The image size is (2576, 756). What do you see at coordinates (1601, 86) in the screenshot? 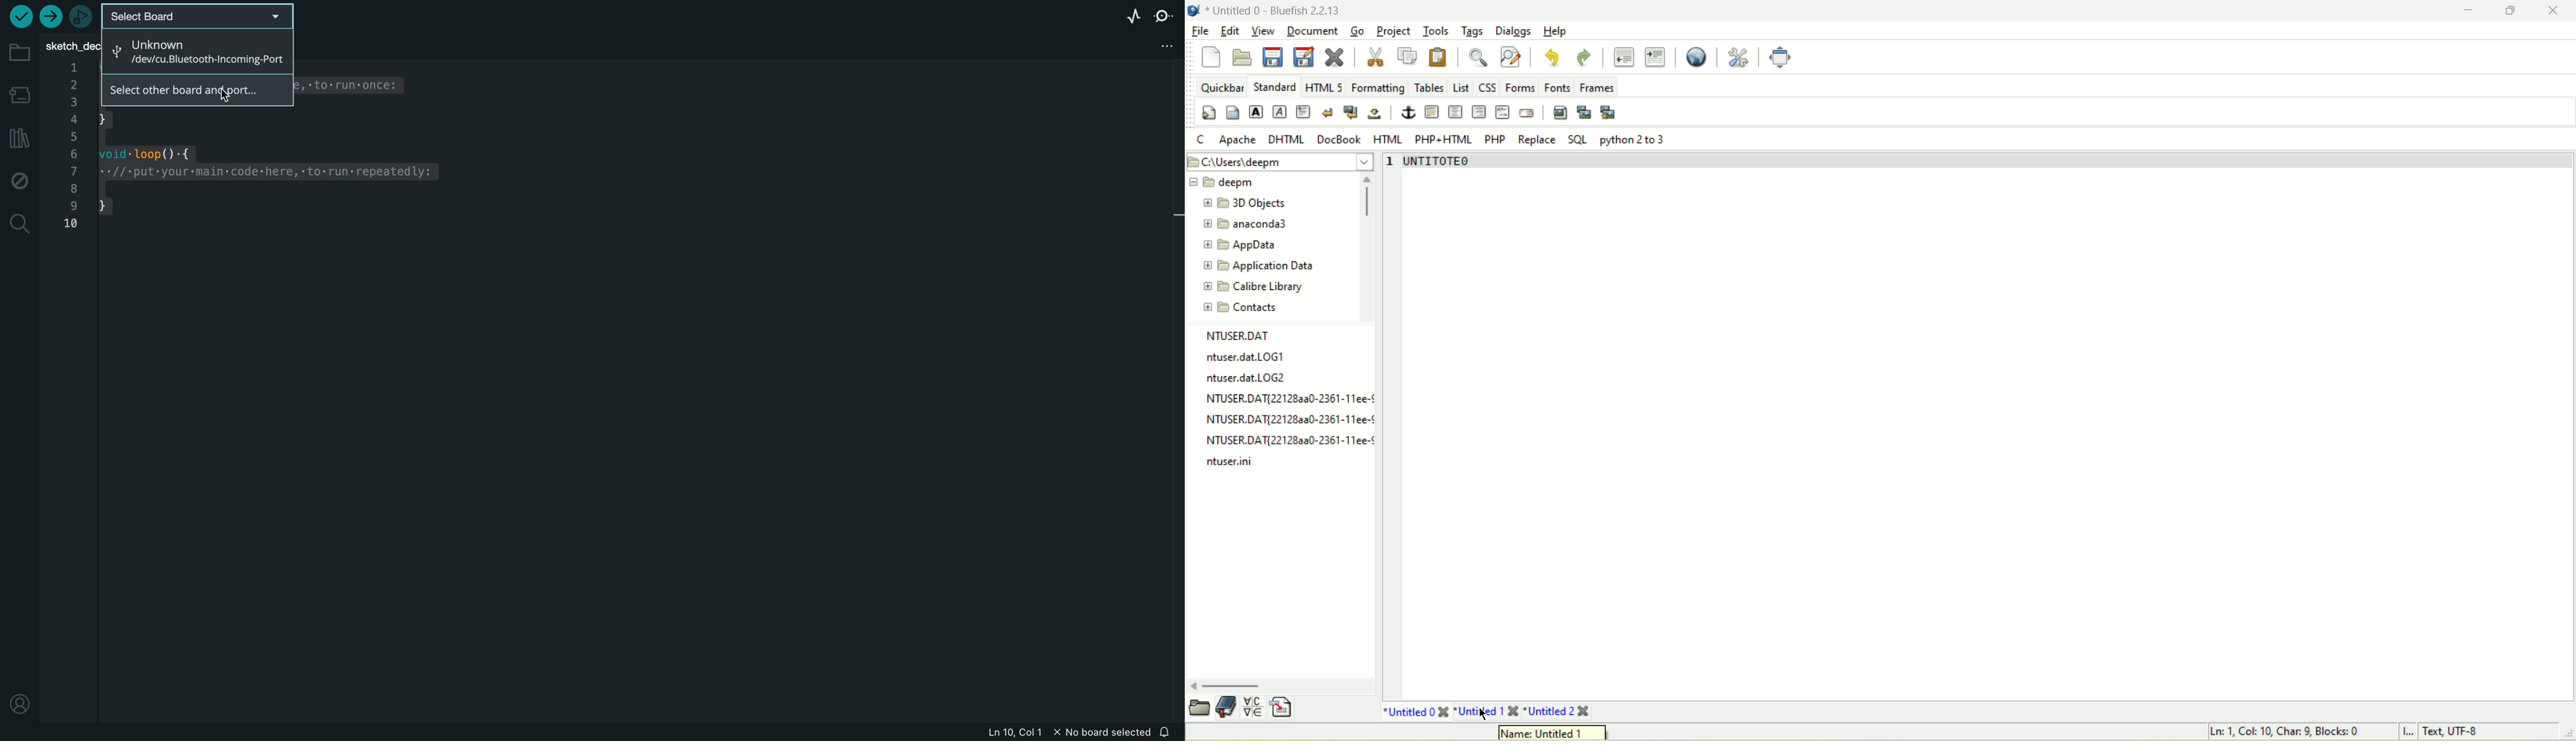
I see `Frames` at bounding box center [1601, 86].